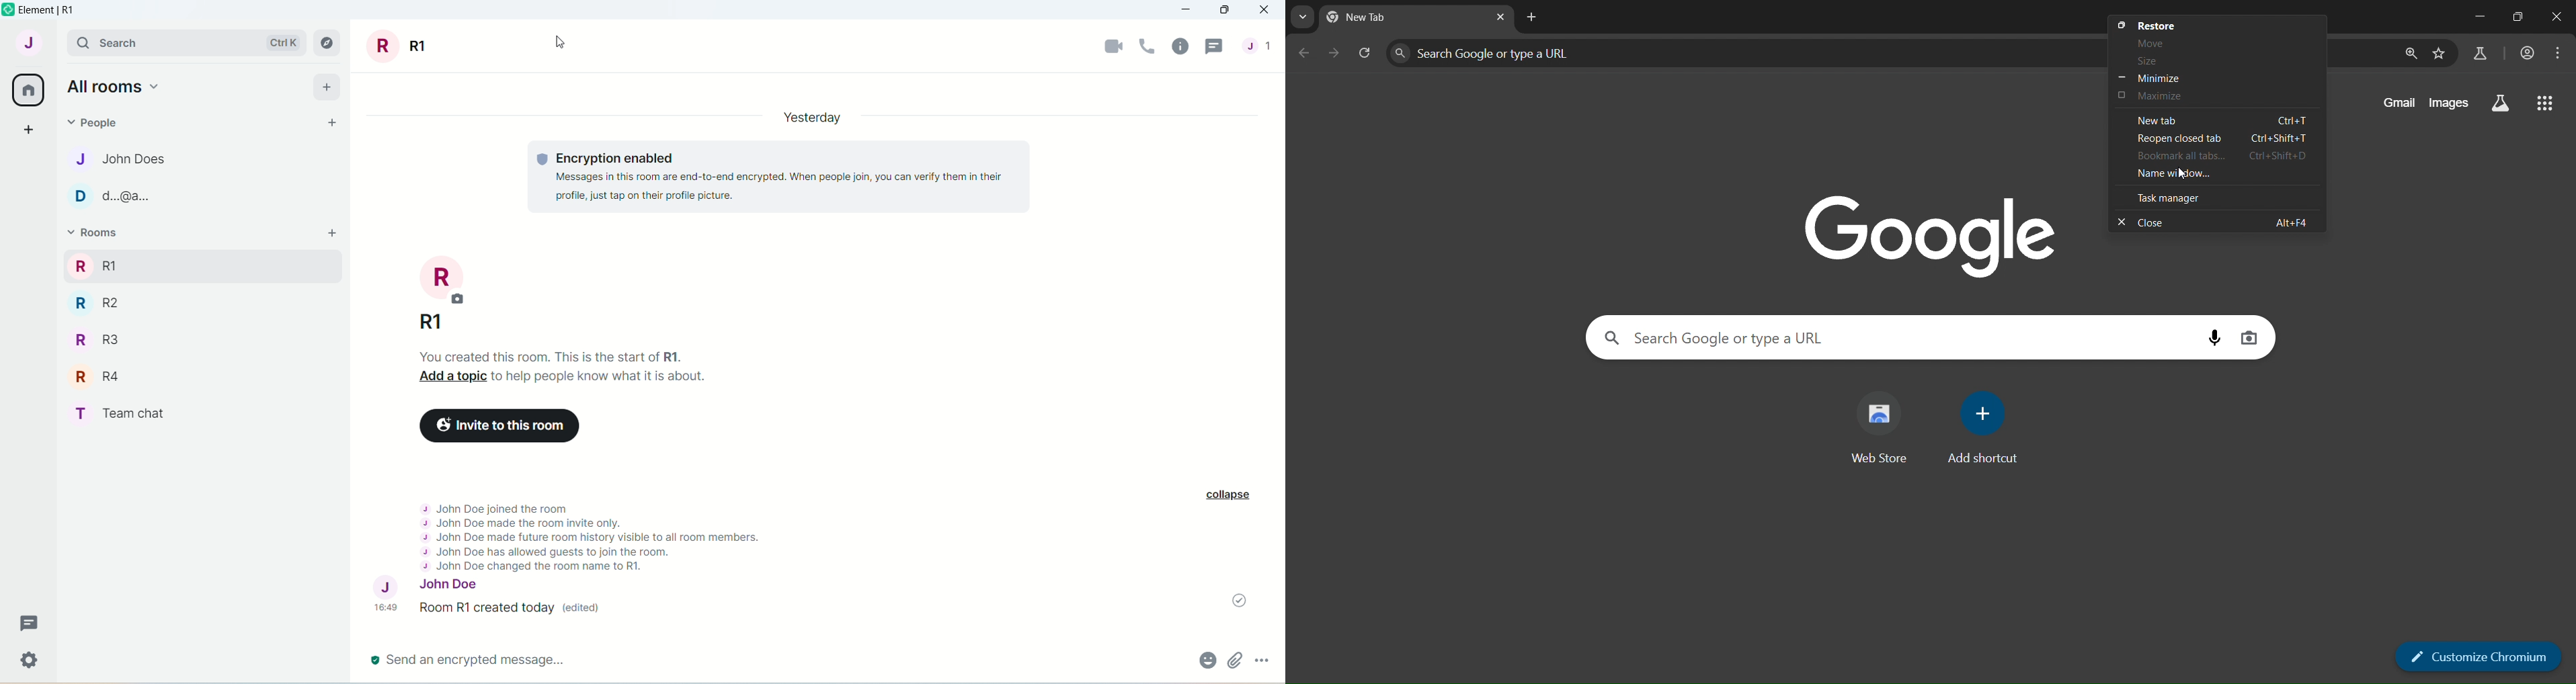  Describe the element at coordinates (1262, 663) in the screenshot. I see `options` at that location.